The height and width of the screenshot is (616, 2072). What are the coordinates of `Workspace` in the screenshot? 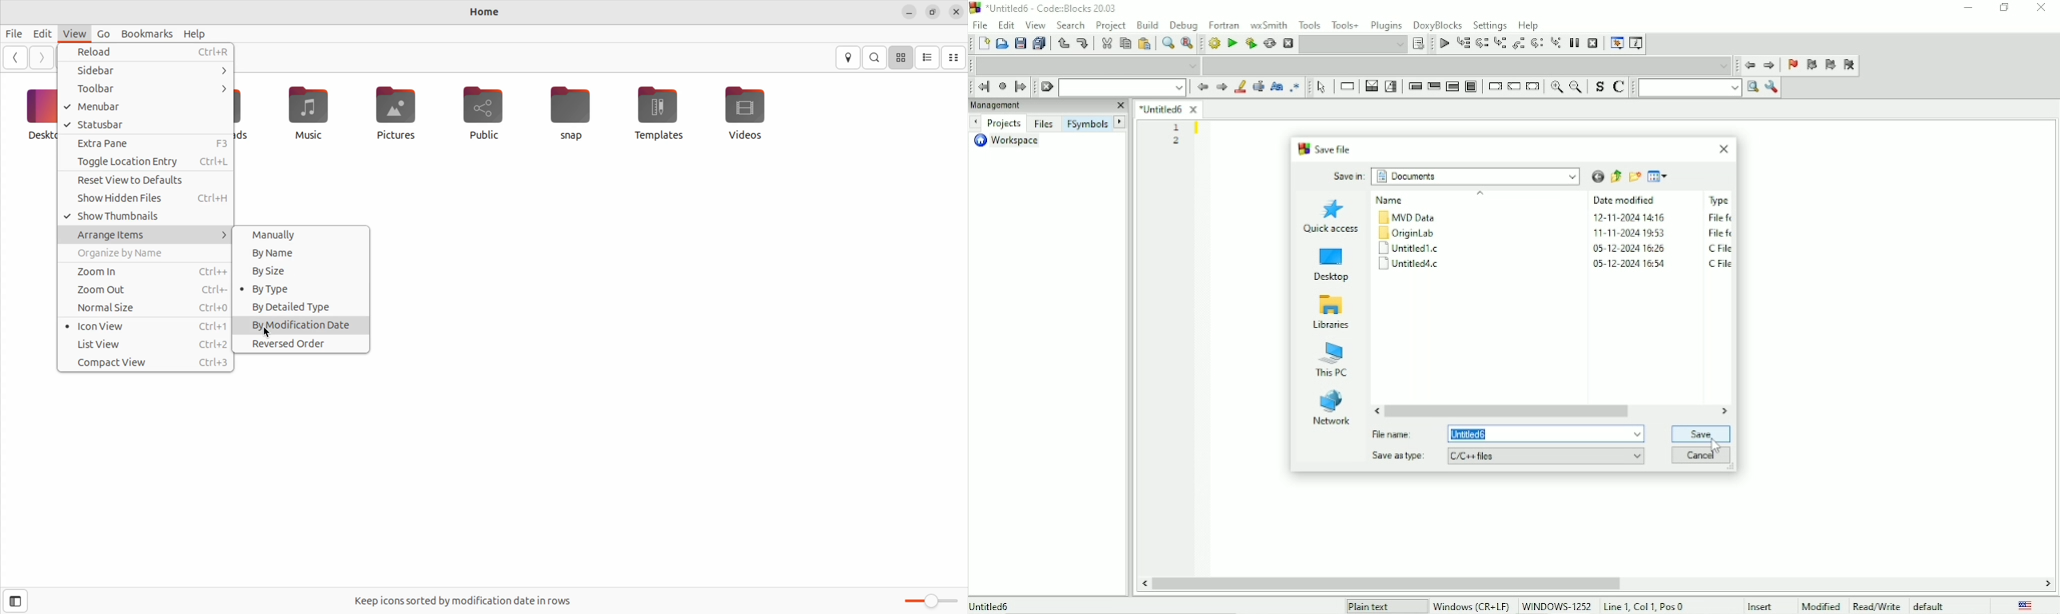 It's located at (1013, 141).